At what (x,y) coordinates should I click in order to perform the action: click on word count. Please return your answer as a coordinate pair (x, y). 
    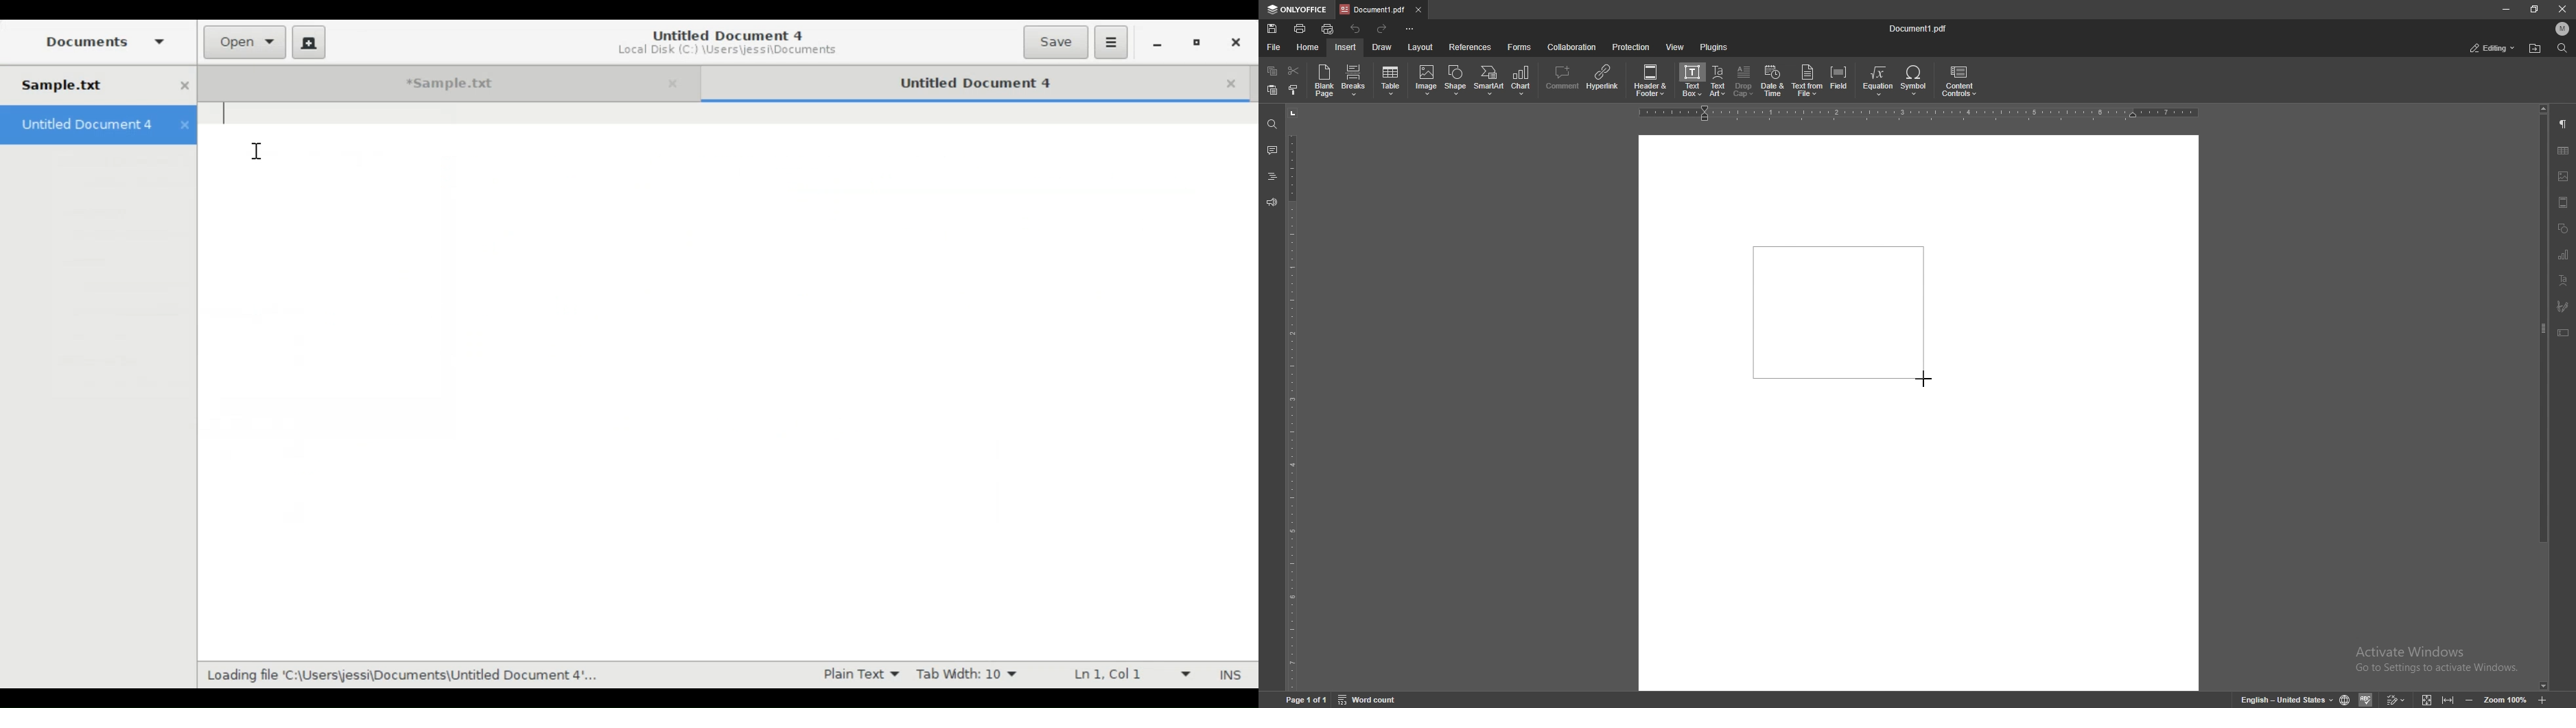
    Looking at the image, I should click on (1369, 700).